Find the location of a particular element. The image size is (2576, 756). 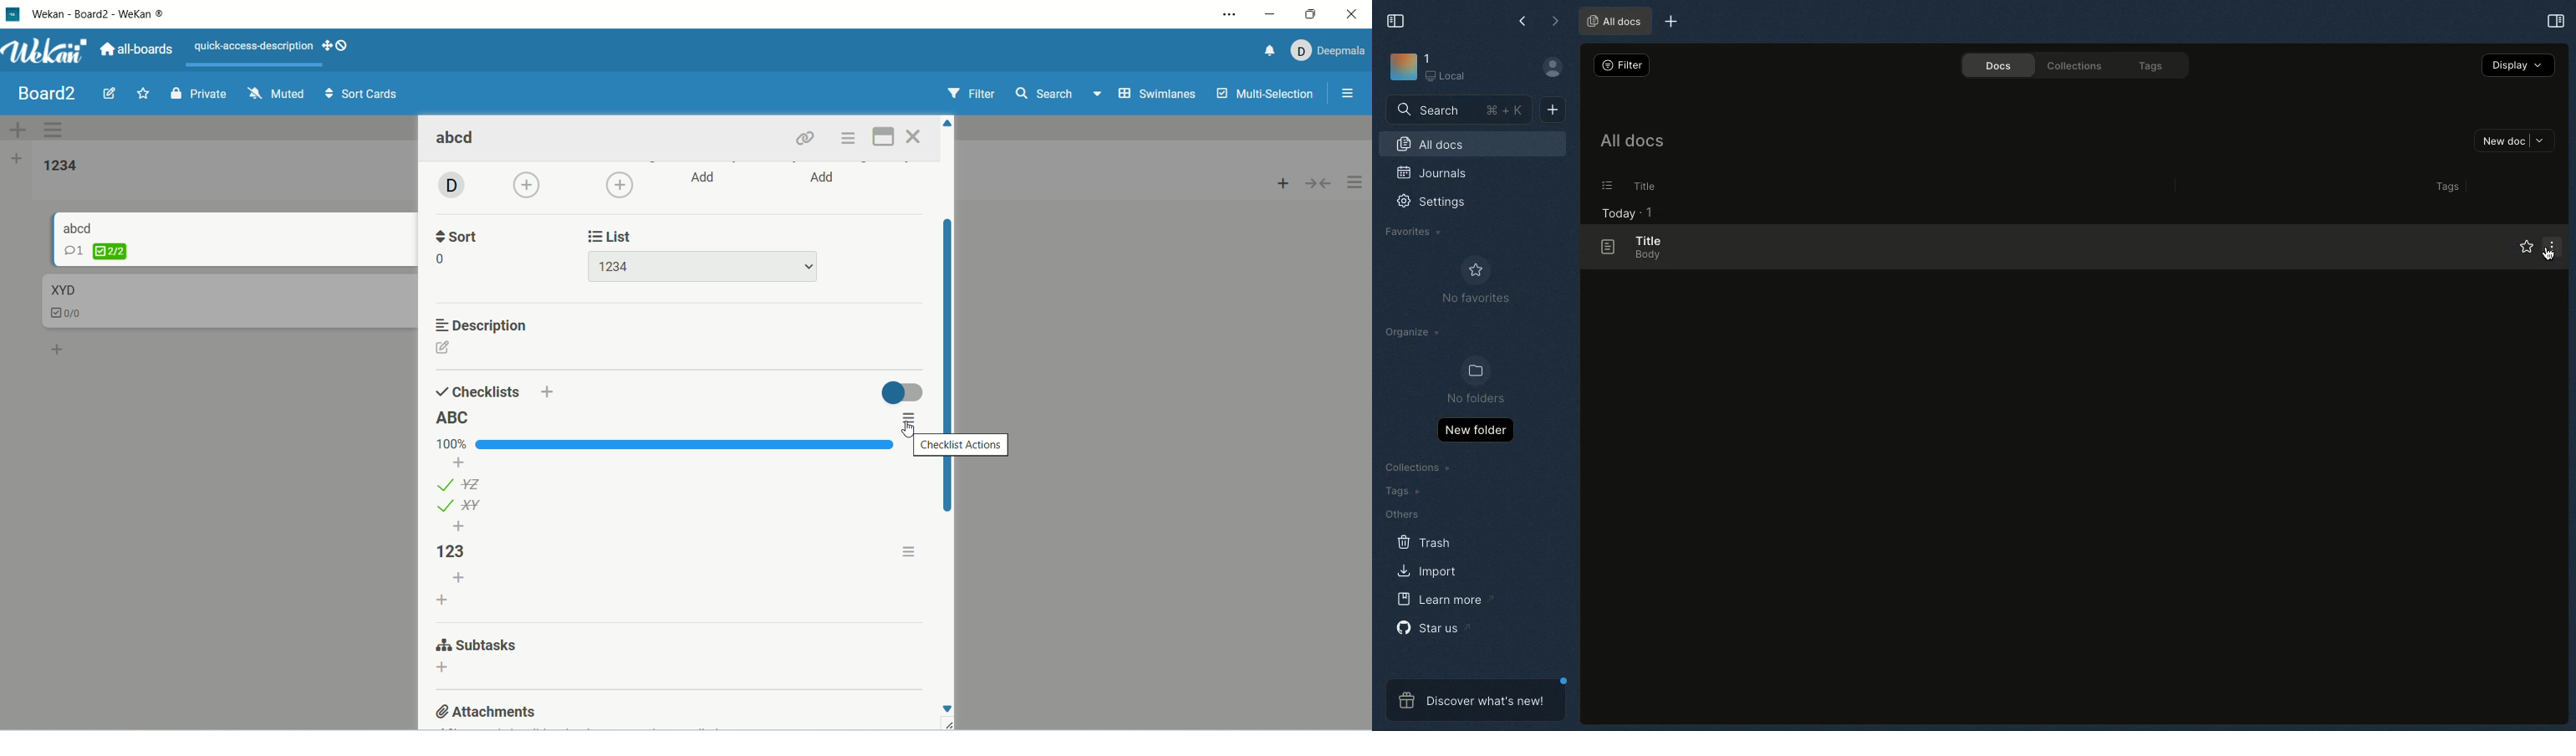

Open right panel is located at coordinates (2553, 20).